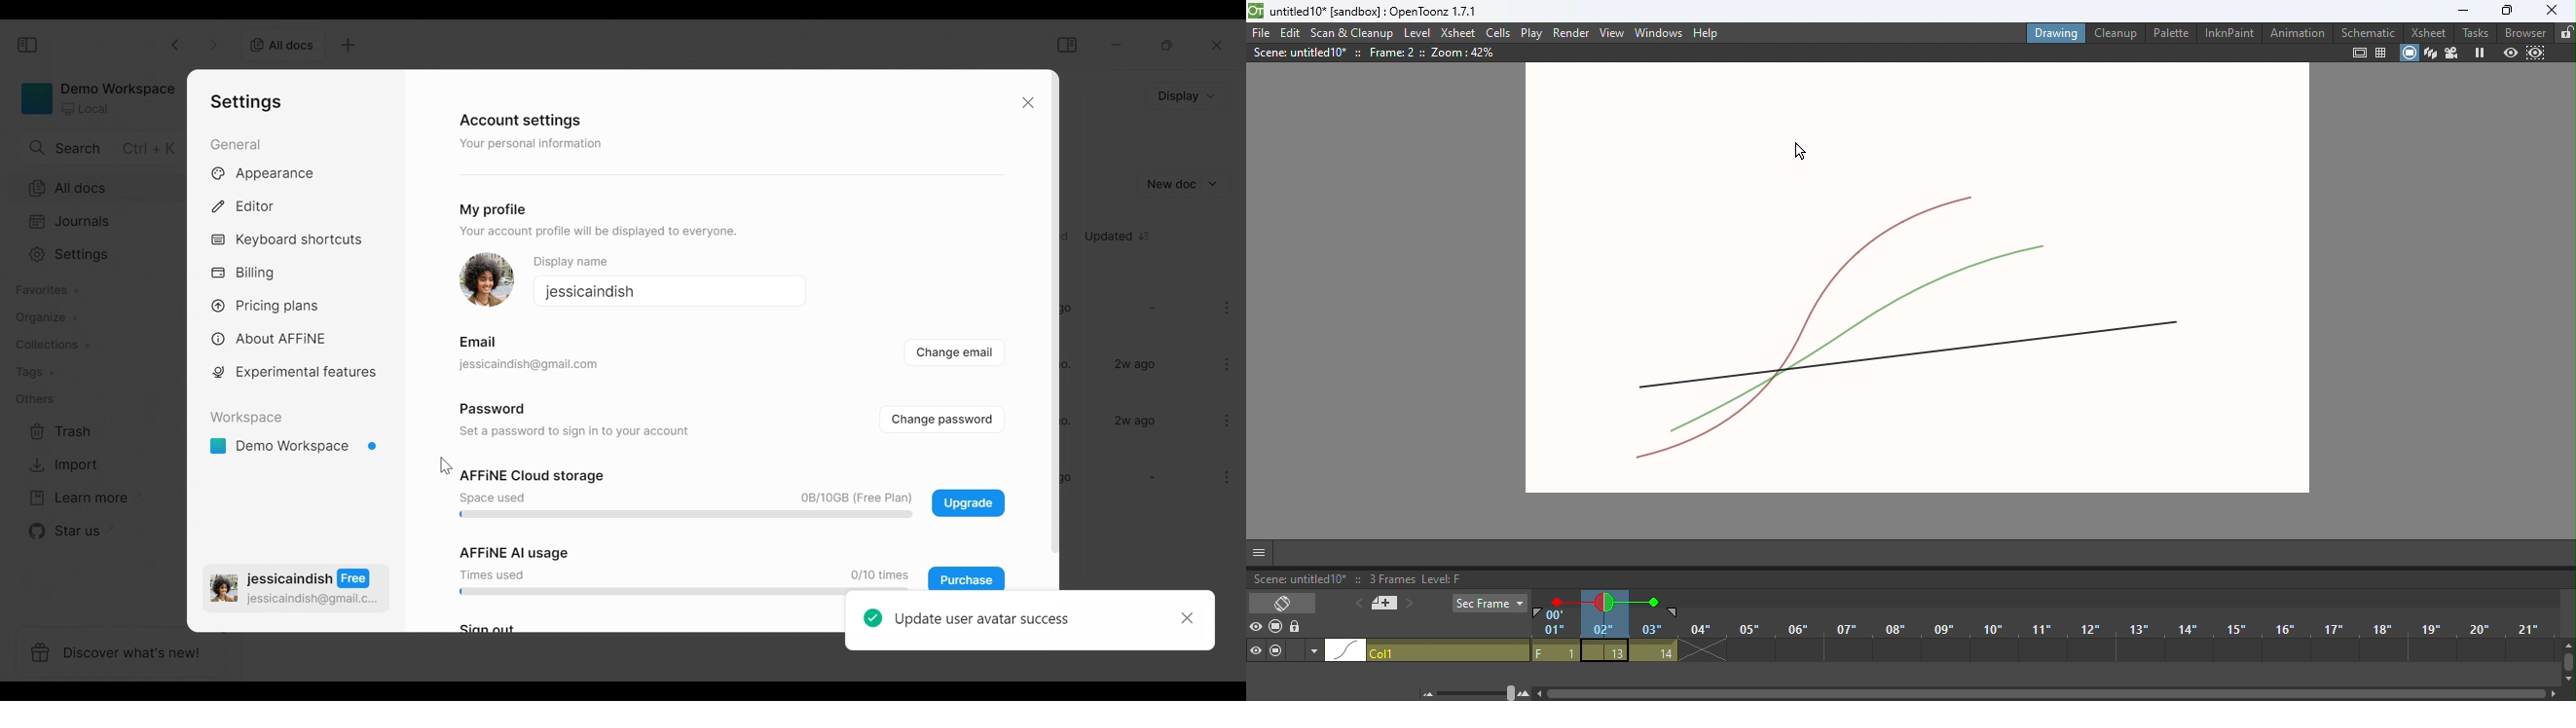  I want to click on more options, so click(1229, 310).